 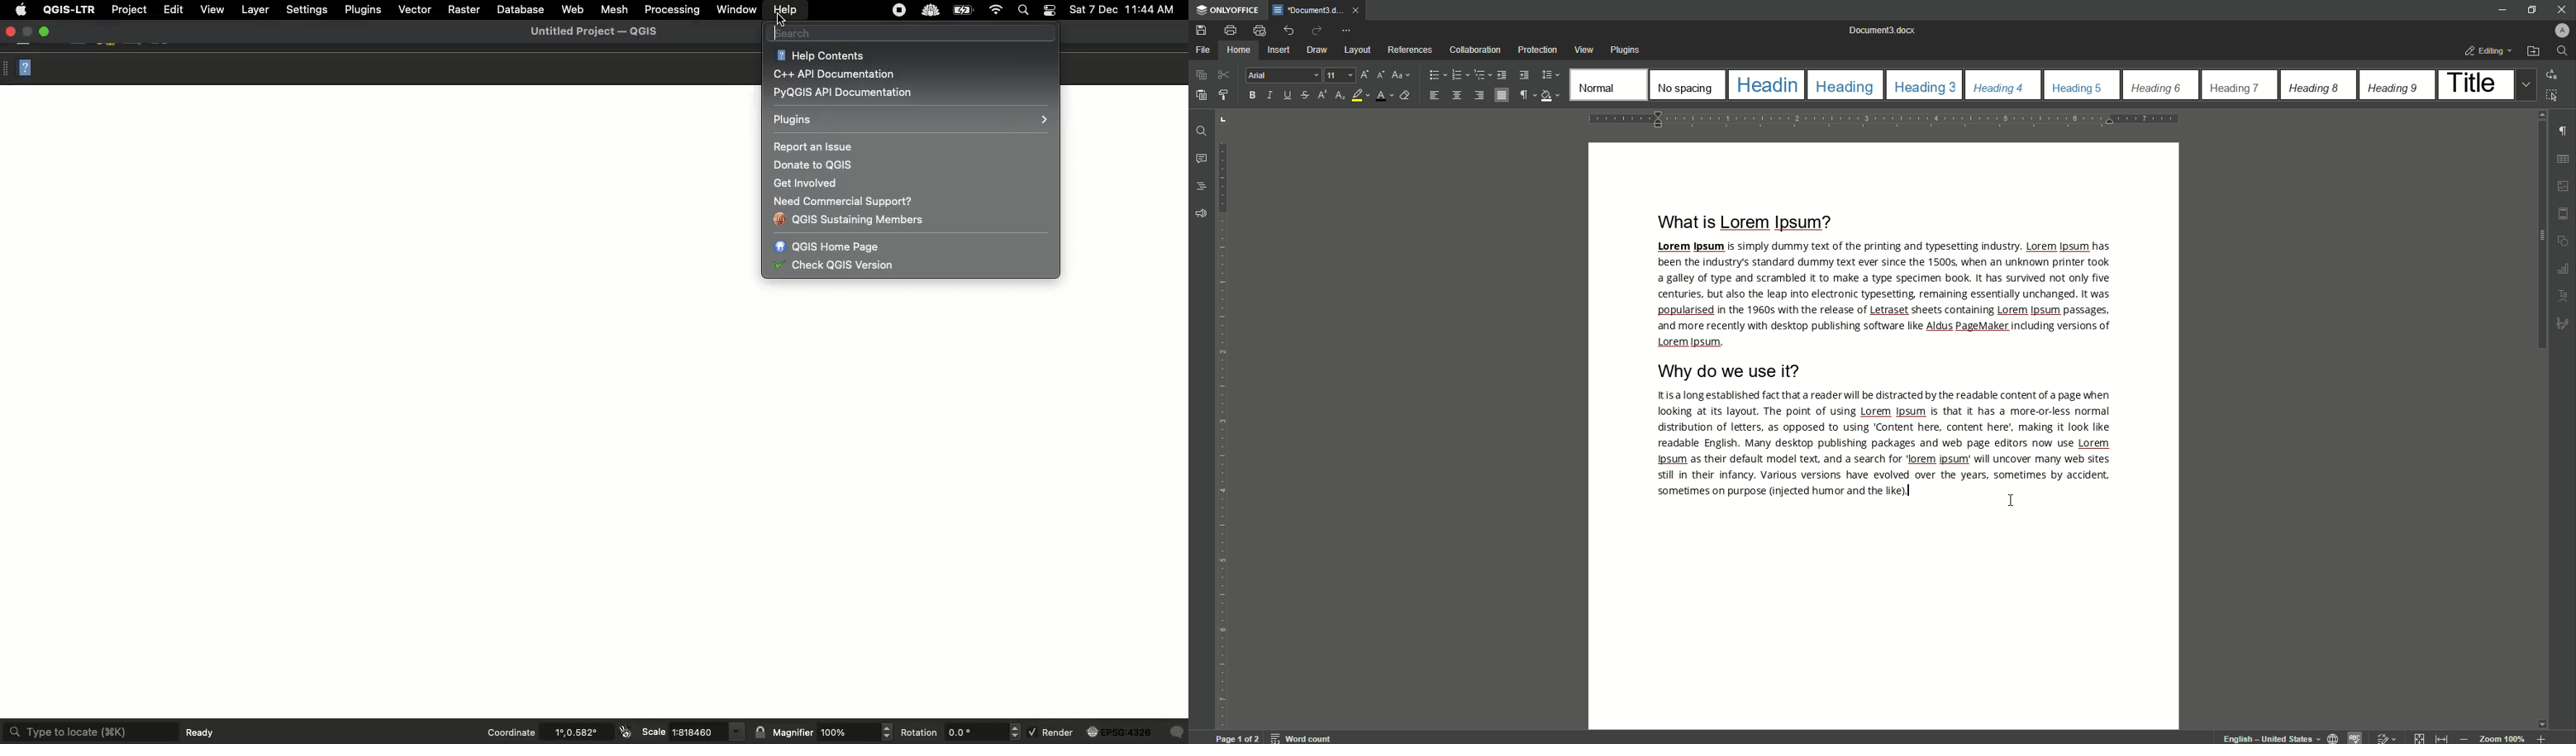 What do you see at coordinates (1225, 9) in the screenshot?
I see `ONLYOFFICE` at bounding box center [1225, 9].